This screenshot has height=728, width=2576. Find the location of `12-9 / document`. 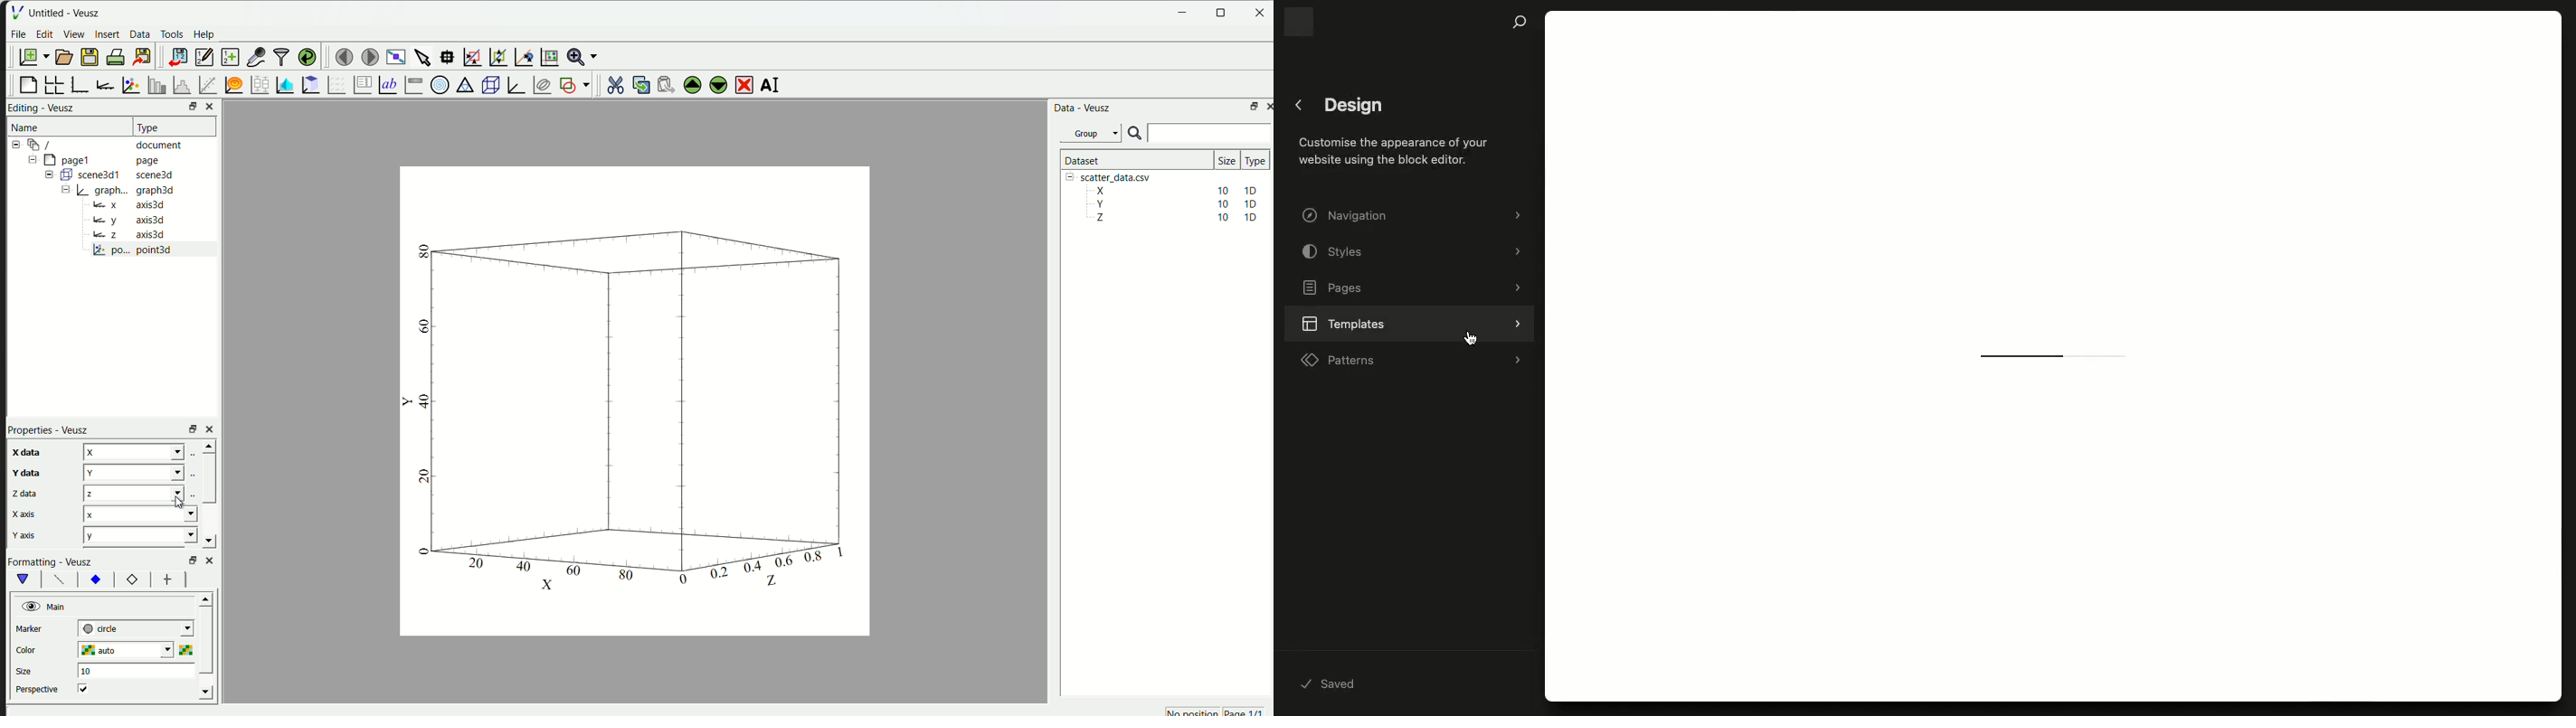

12-9 / document is located at coordinates (96, 145).